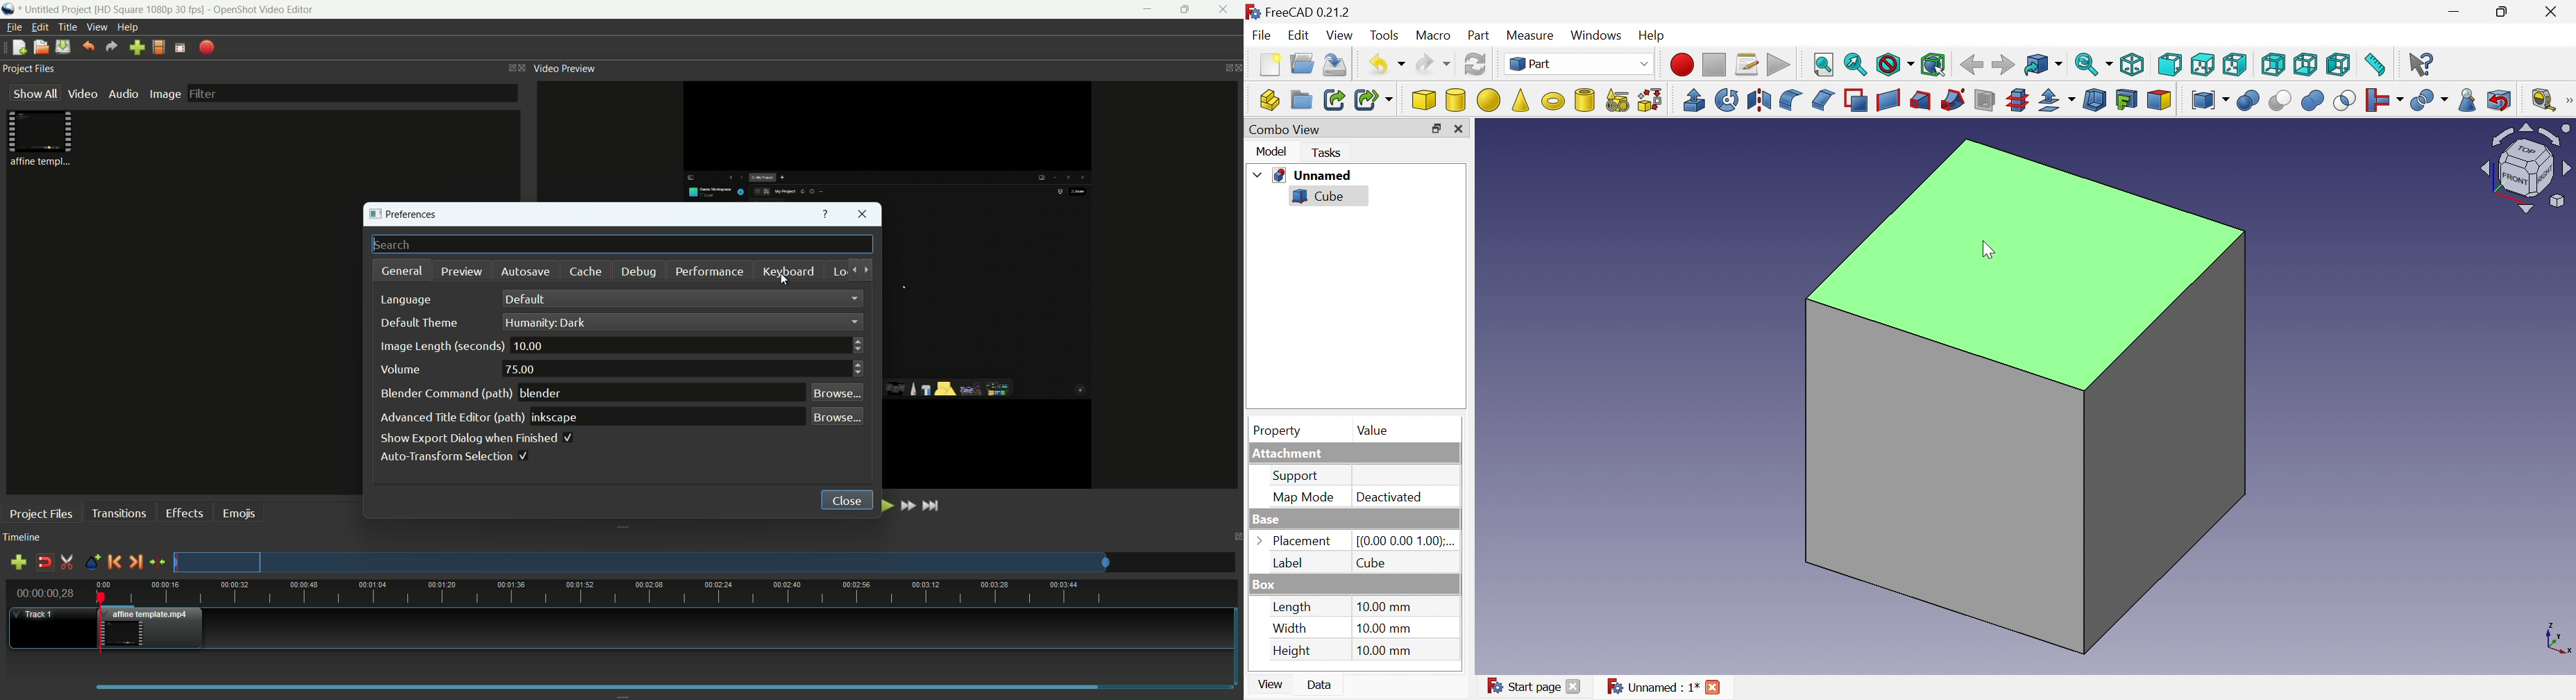  What do you see at coordinates (1481, 36) in the screenshot?
I see `Part` at bounding box center [1481, 36].